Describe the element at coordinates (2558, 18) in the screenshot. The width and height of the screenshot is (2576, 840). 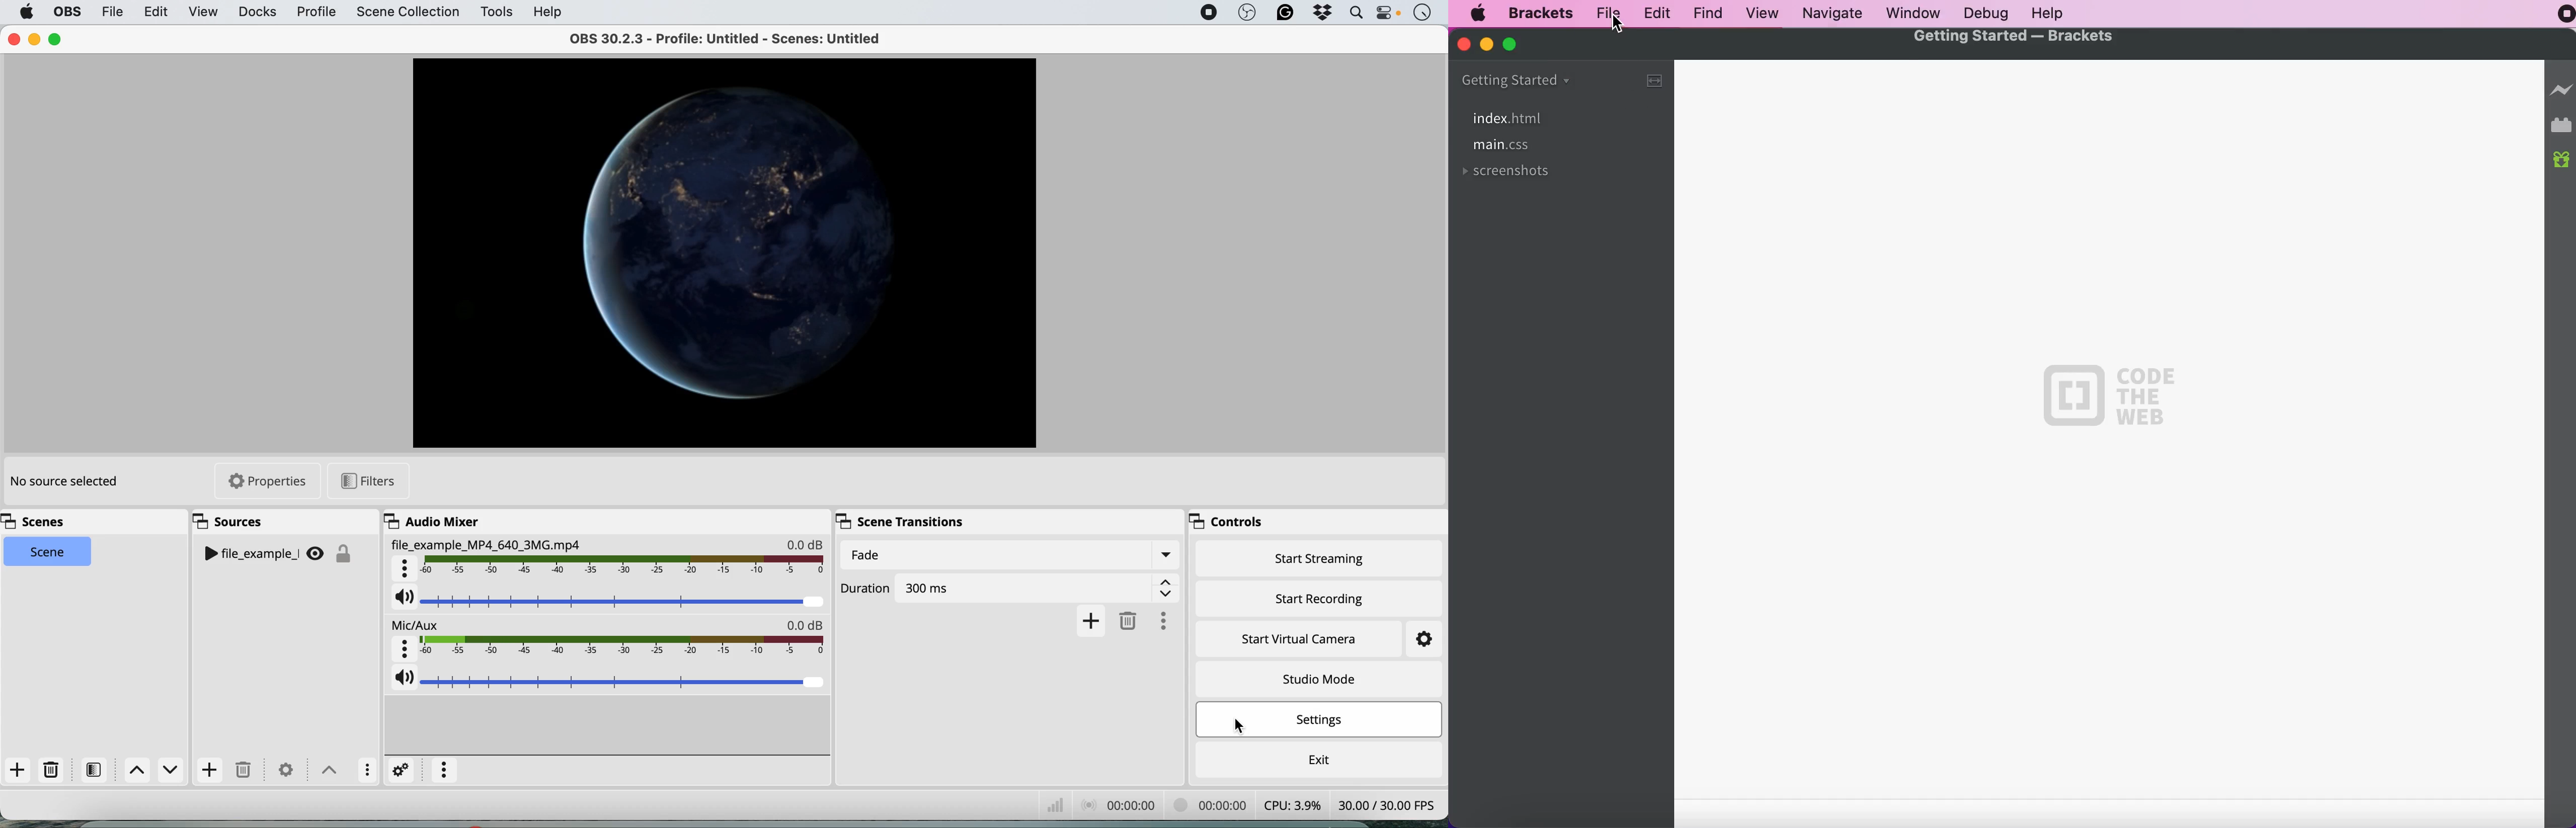
I see `recording stopped` at that location.